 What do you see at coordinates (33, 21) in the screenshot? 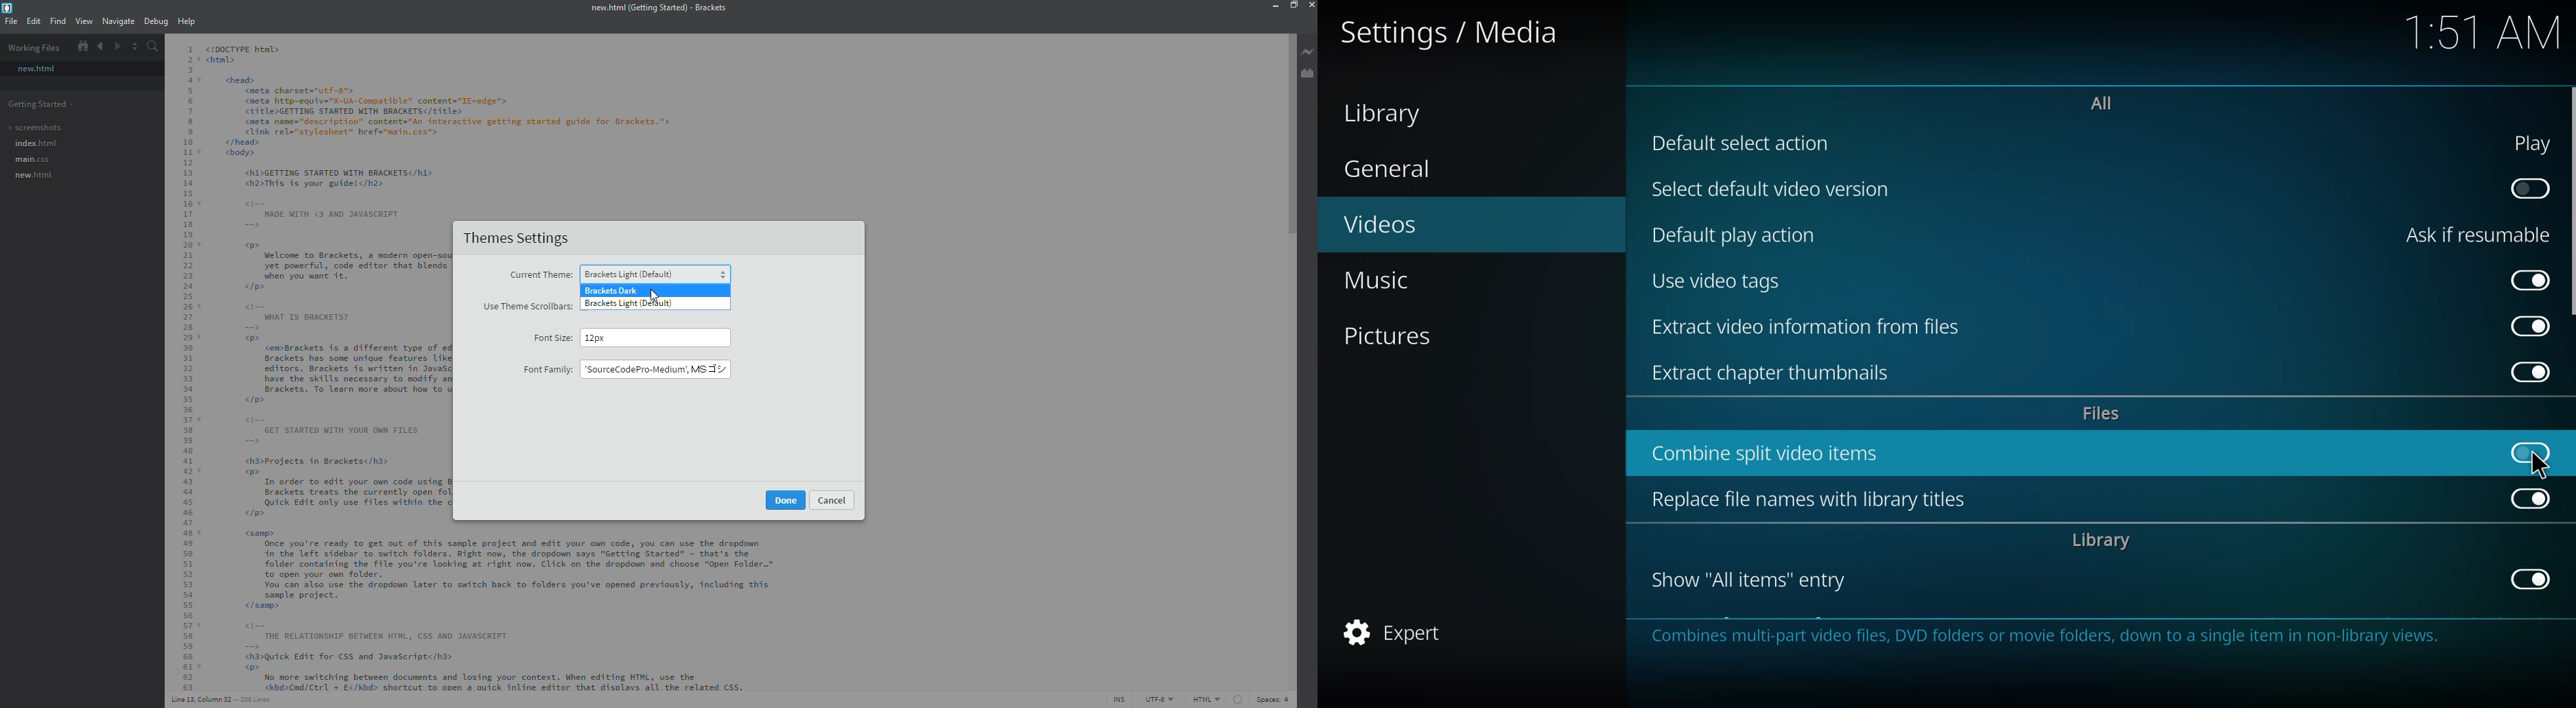
I see `edit` at bounding box center [33, 21].